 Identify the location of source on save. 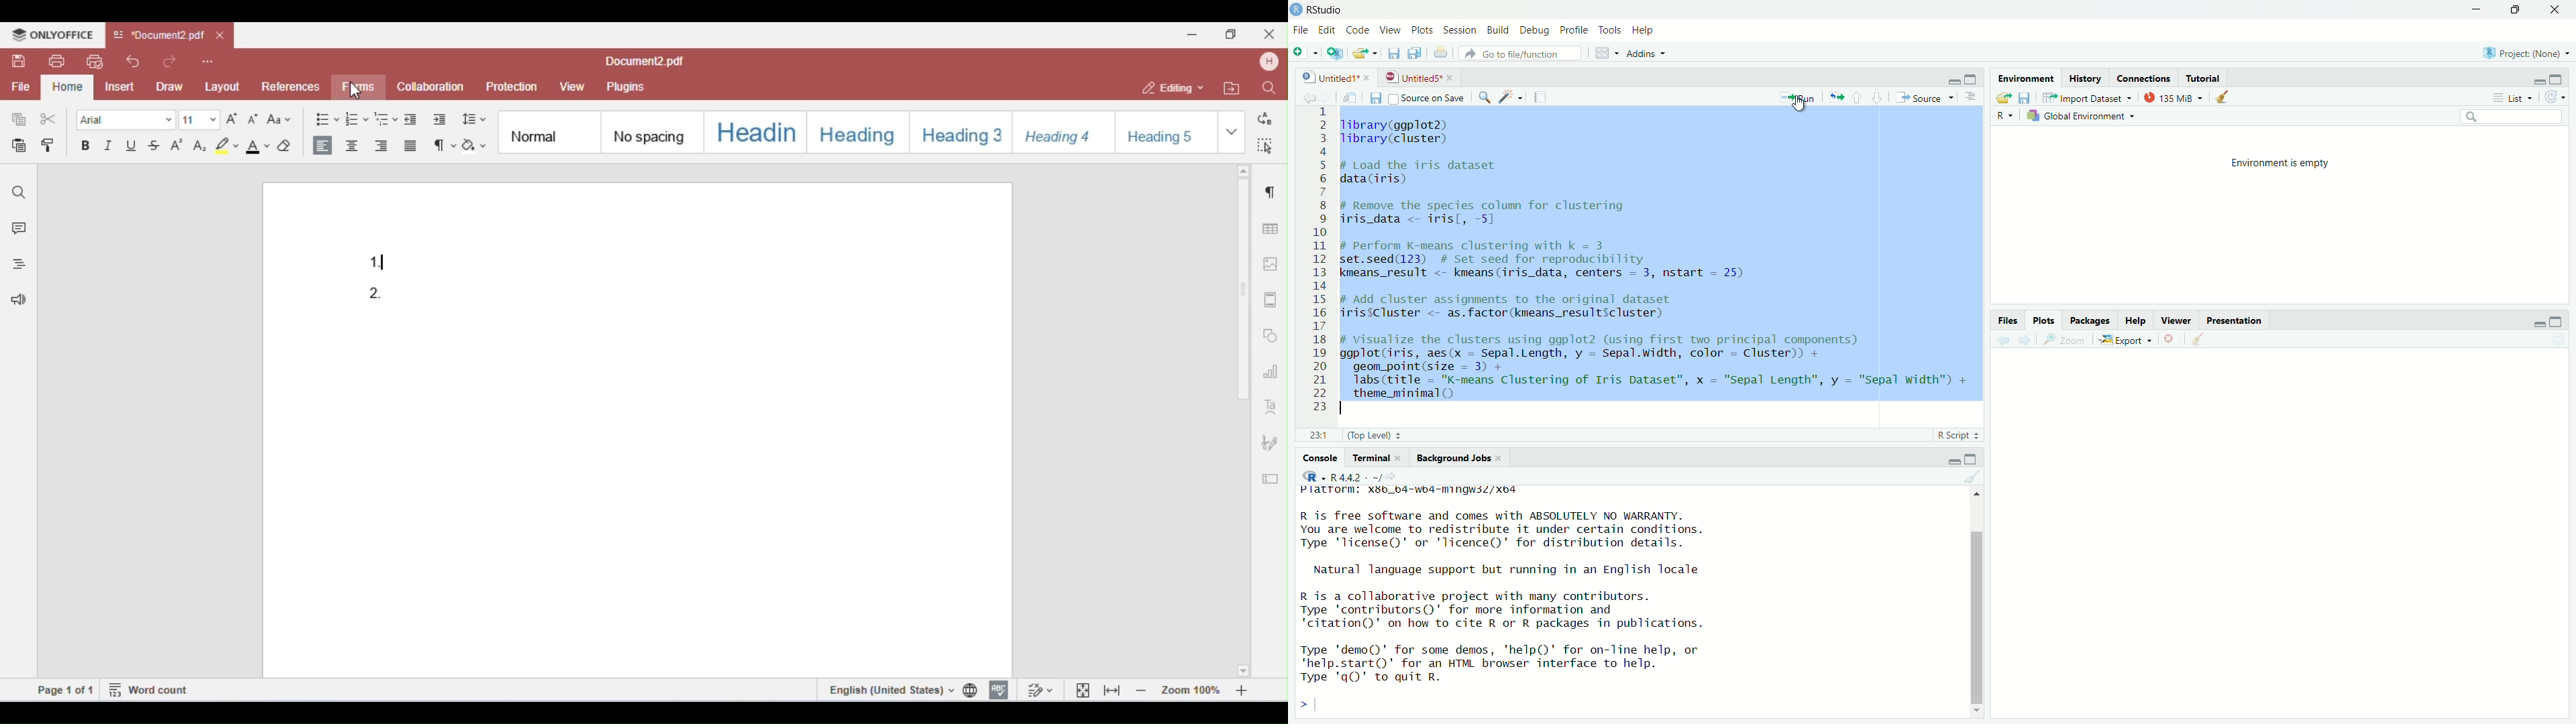
(1428, 97).